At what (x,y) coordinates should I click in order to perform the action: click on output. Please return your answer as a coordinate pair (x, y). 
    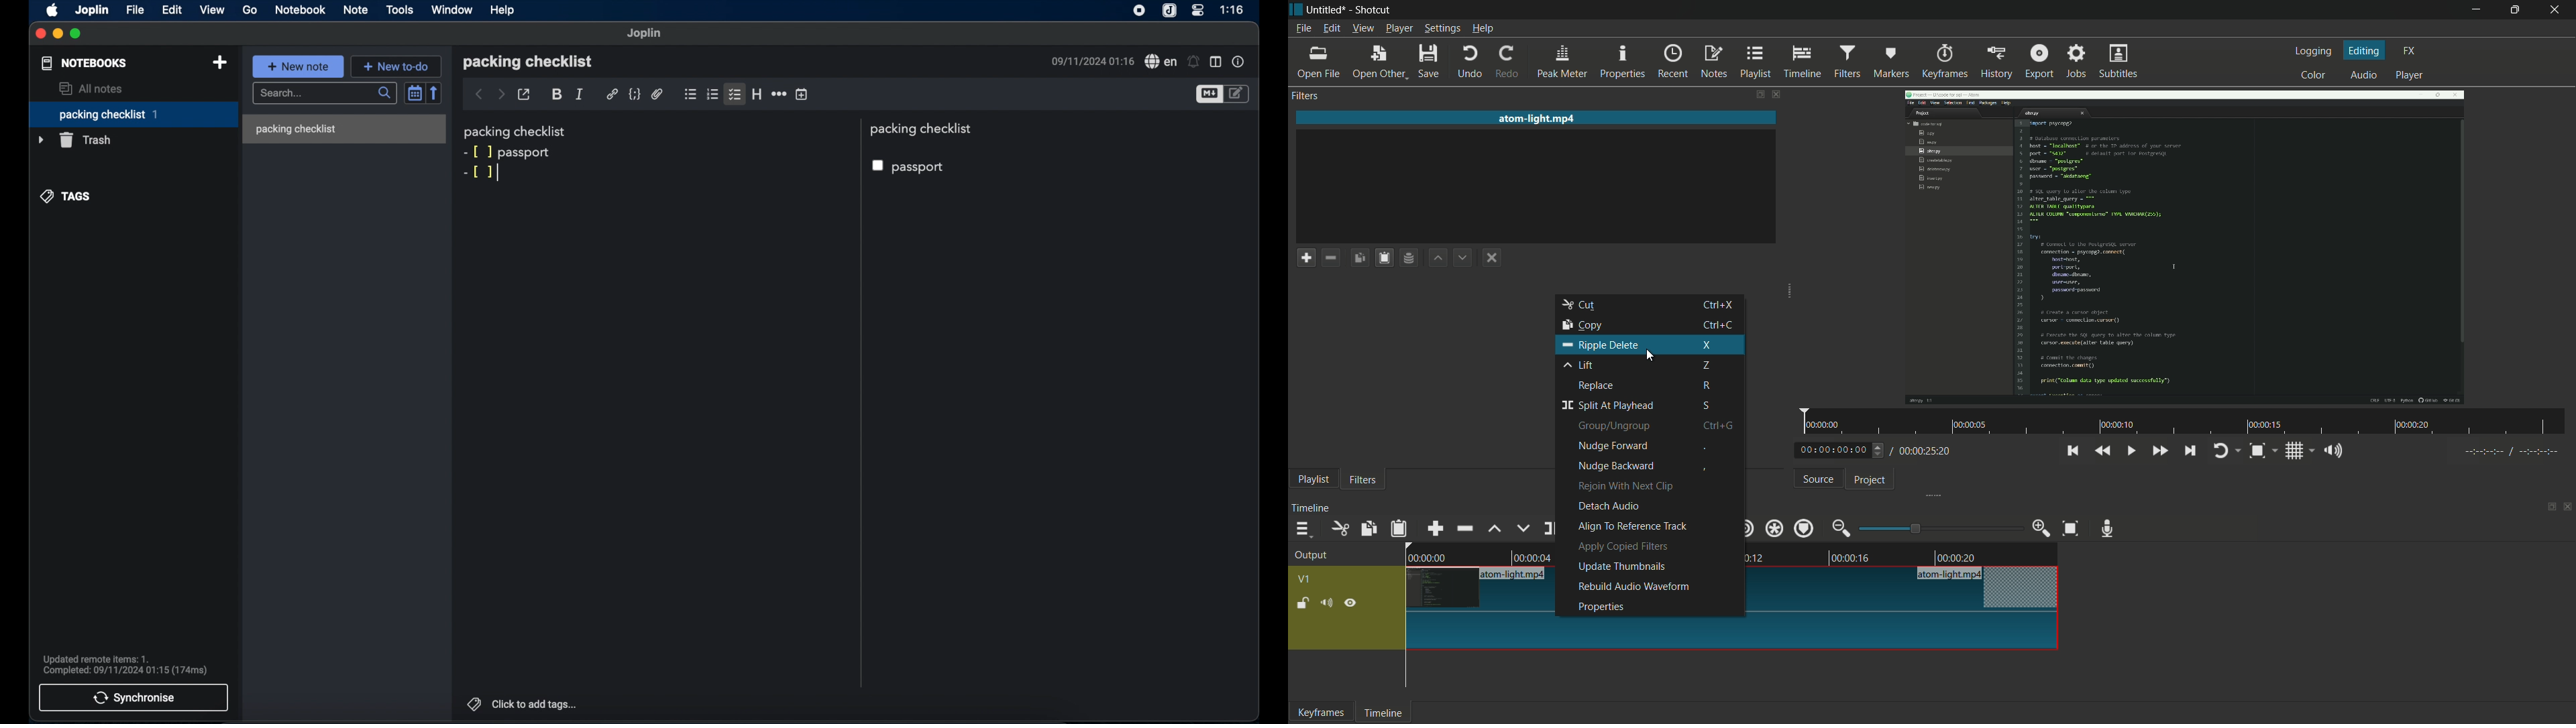
    Looking at the image, I should click on (1309, 556).